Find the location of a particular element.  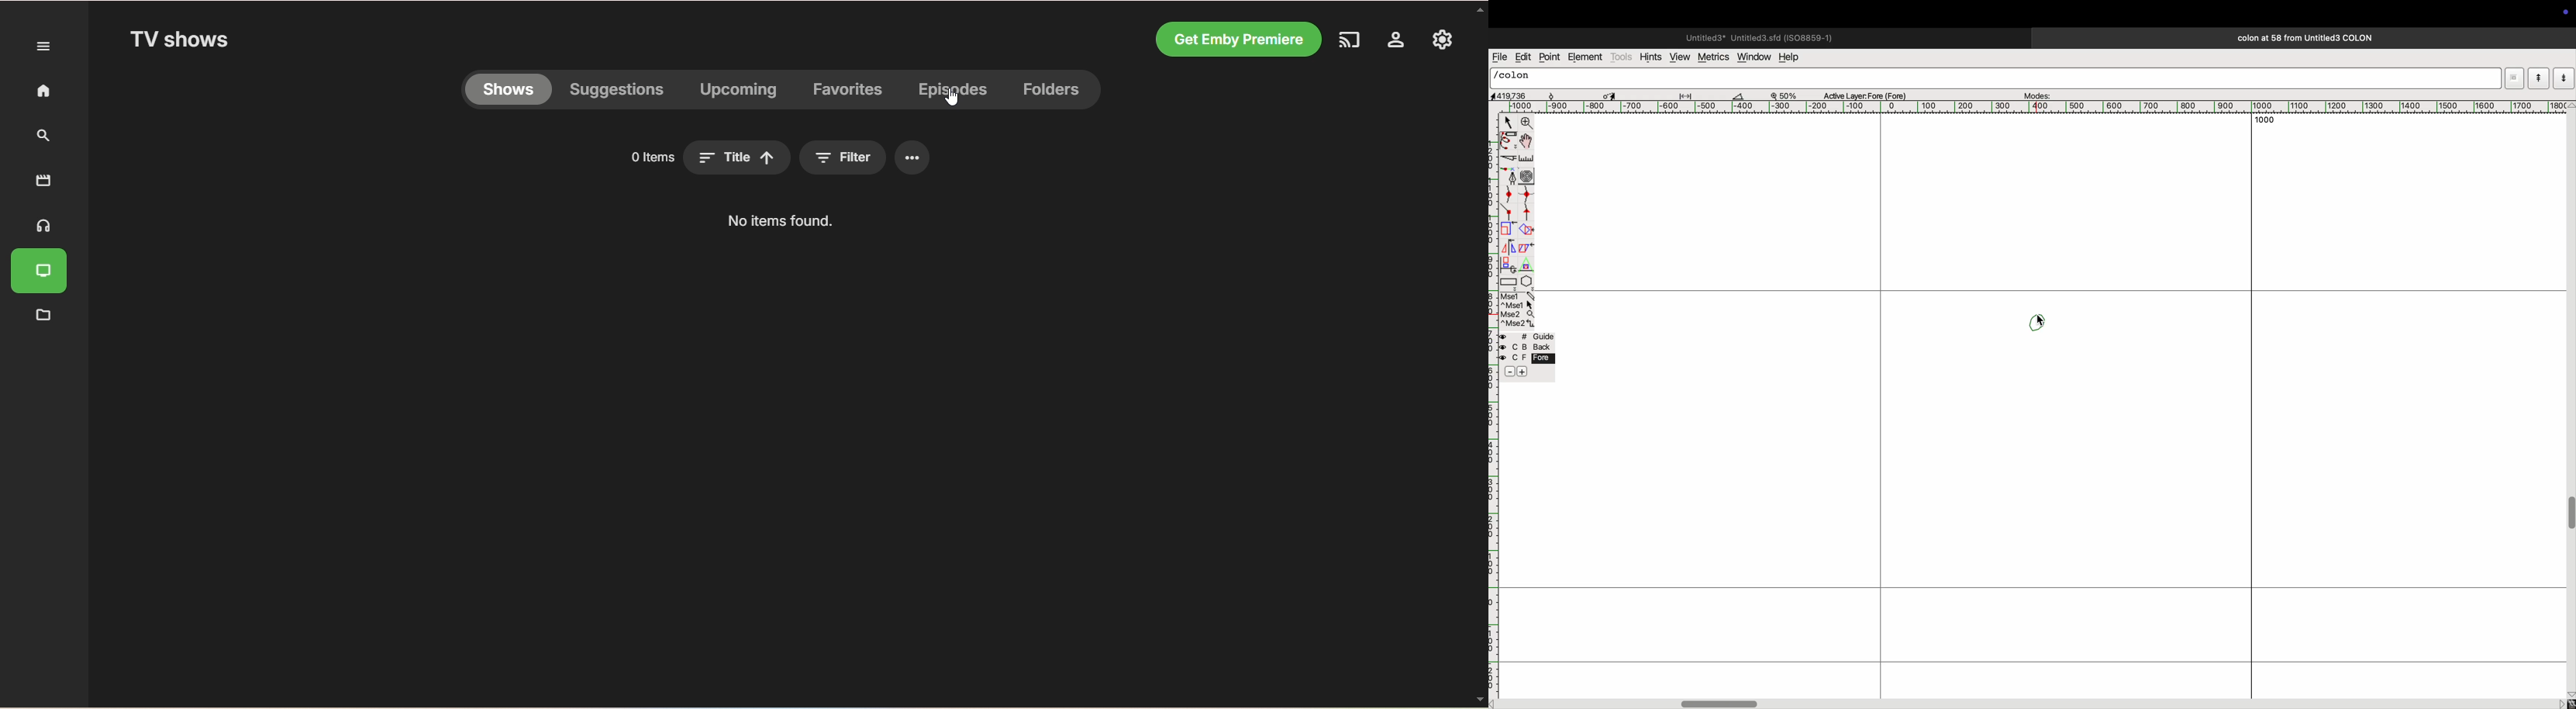

text is located at coordinates (781, 223).